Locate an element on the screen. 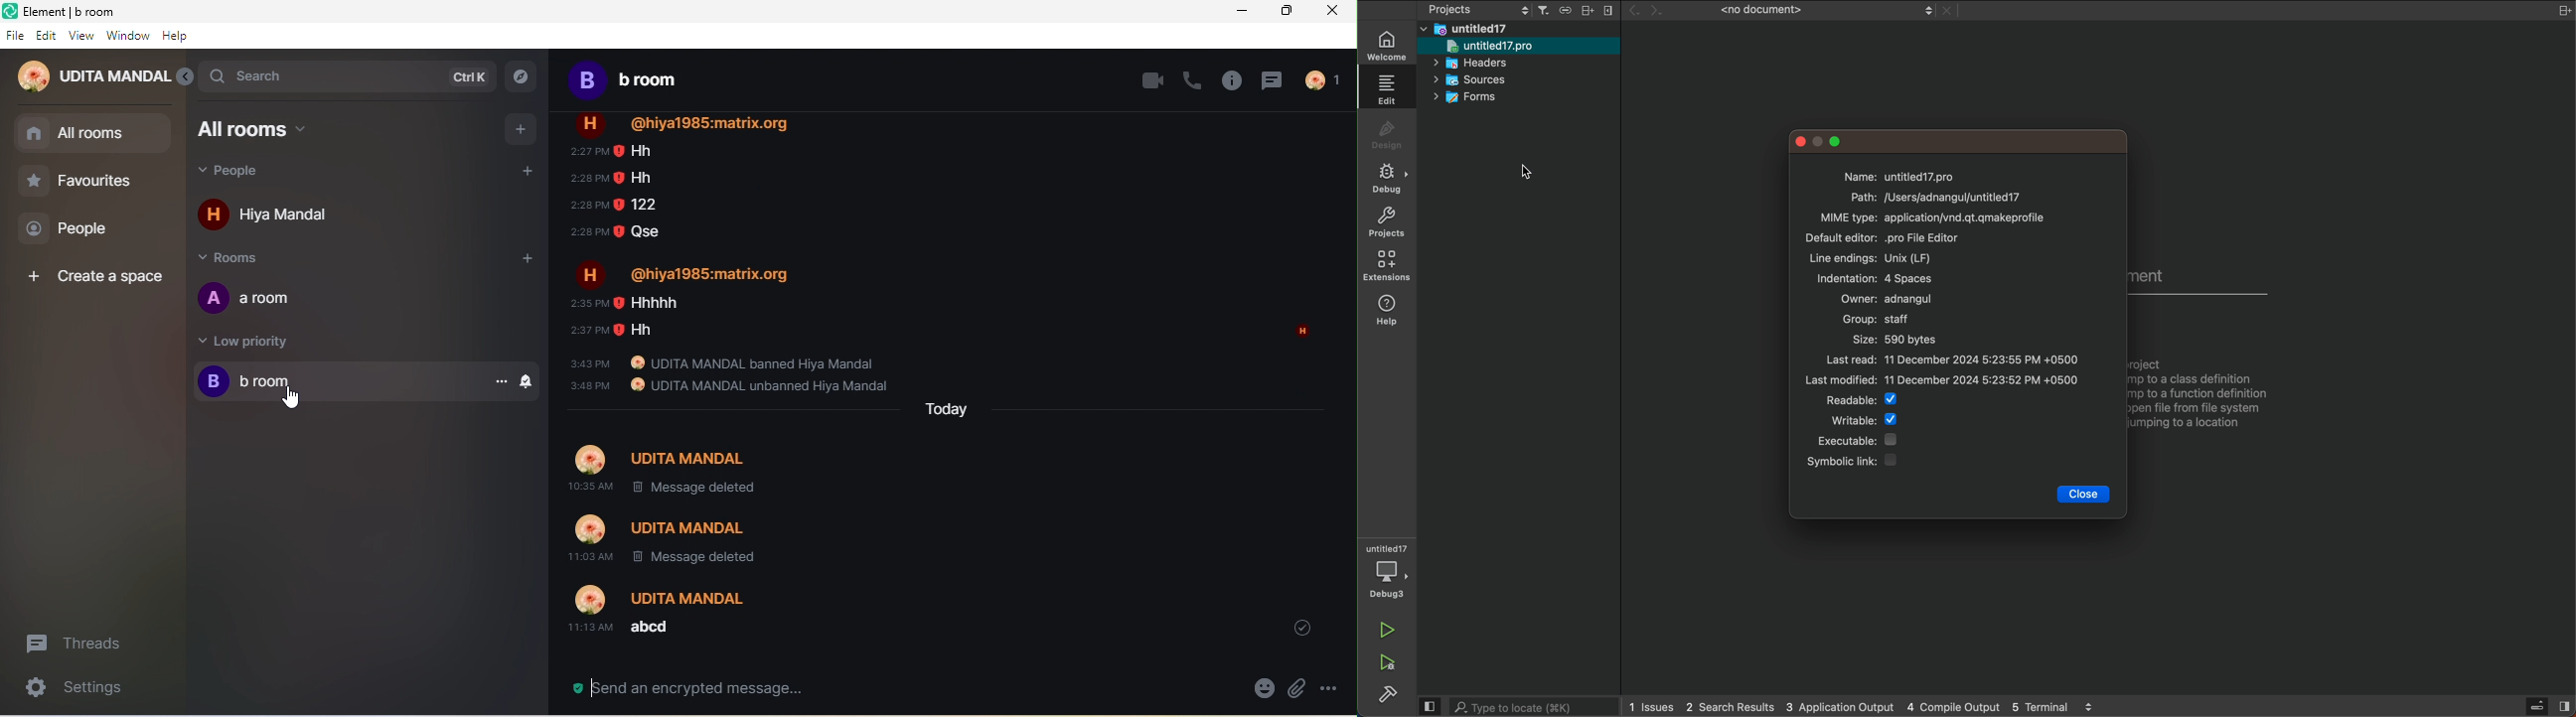 The width and height of the screenshot is (2576, 728). create a space is located at coordinates (92, 273).